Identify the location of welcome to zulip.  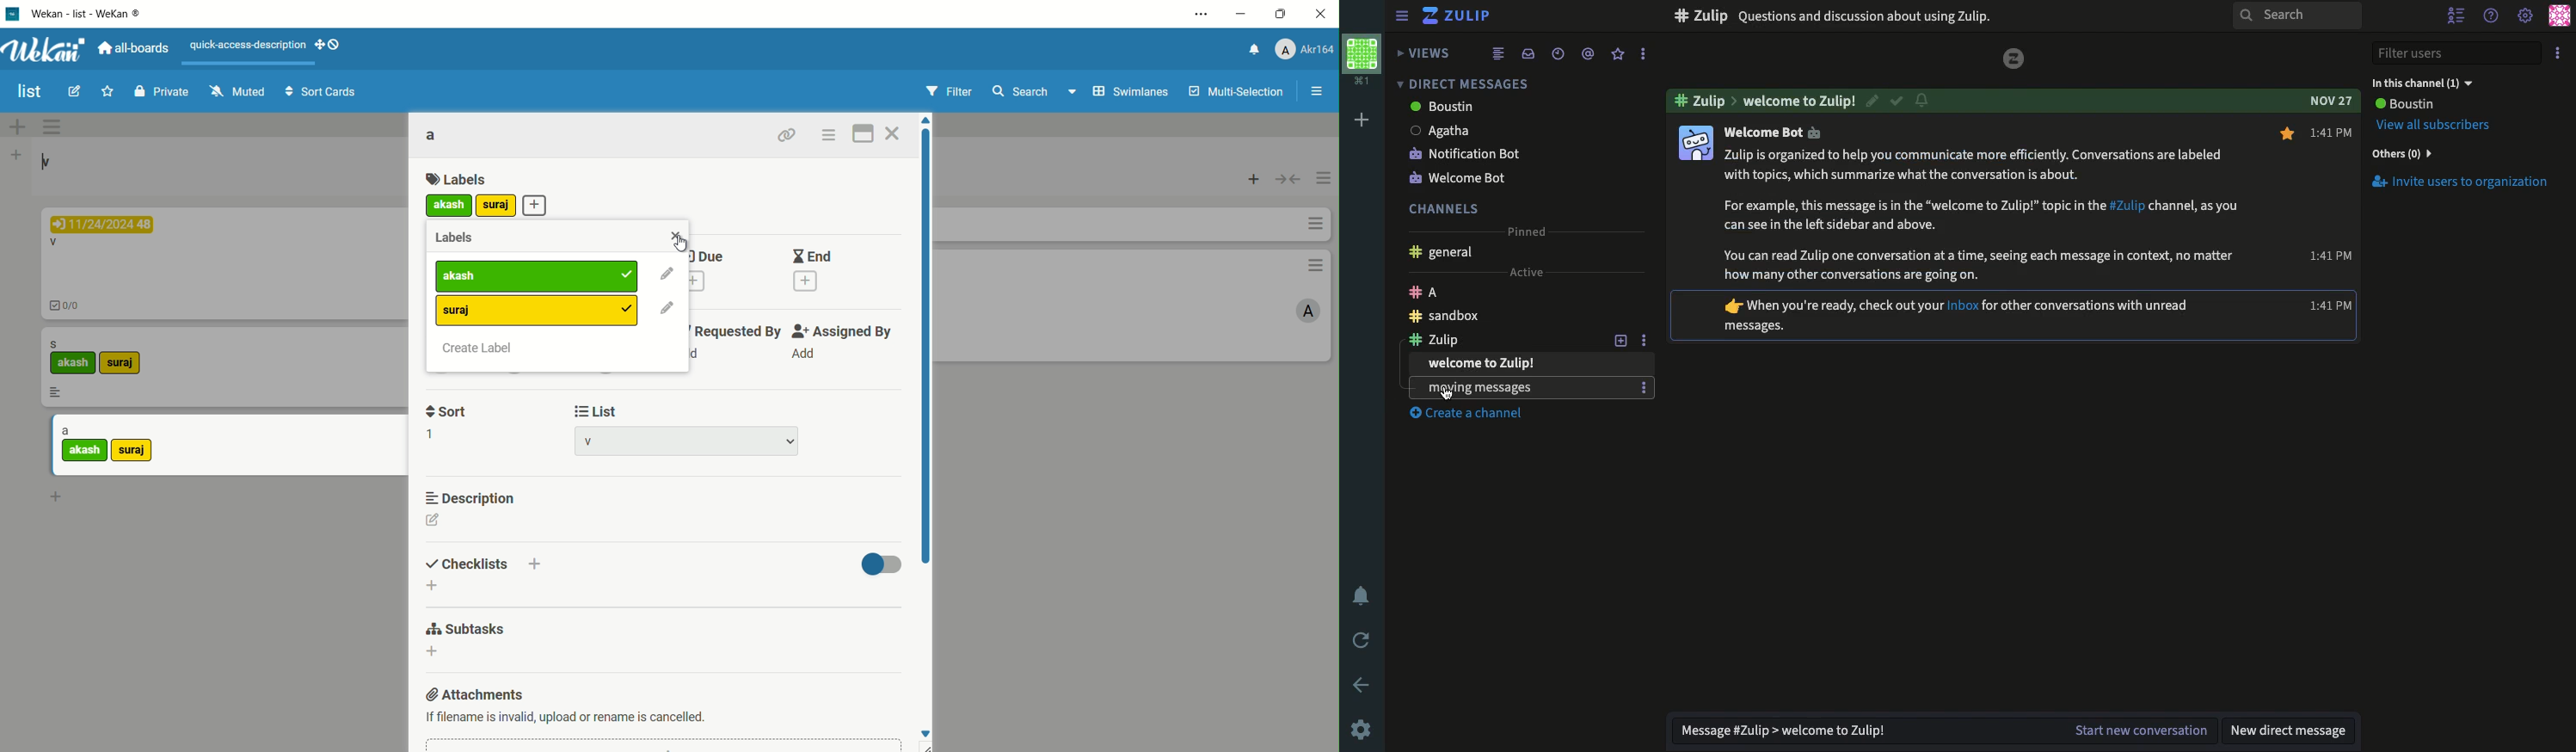
(1500, 364).